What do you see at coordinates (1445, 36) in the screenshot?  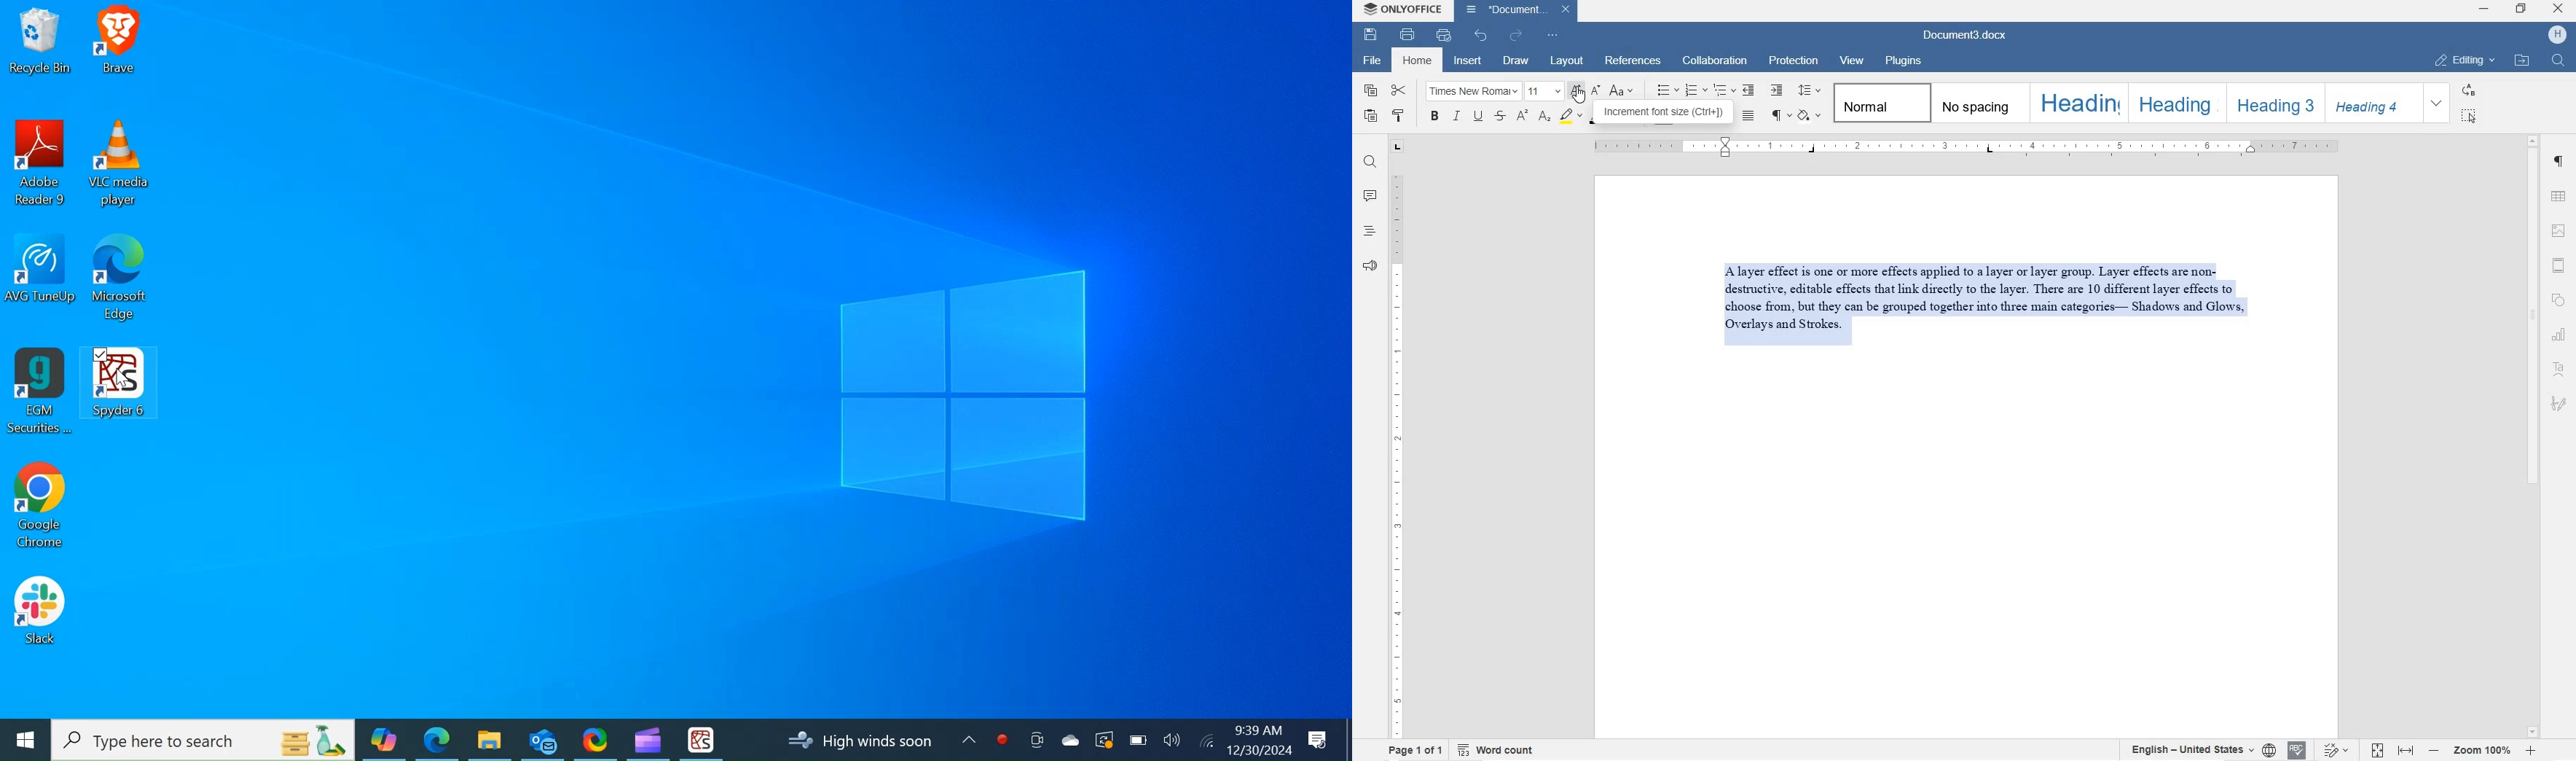 I see `quick print` at bounding box center [1445, 36].